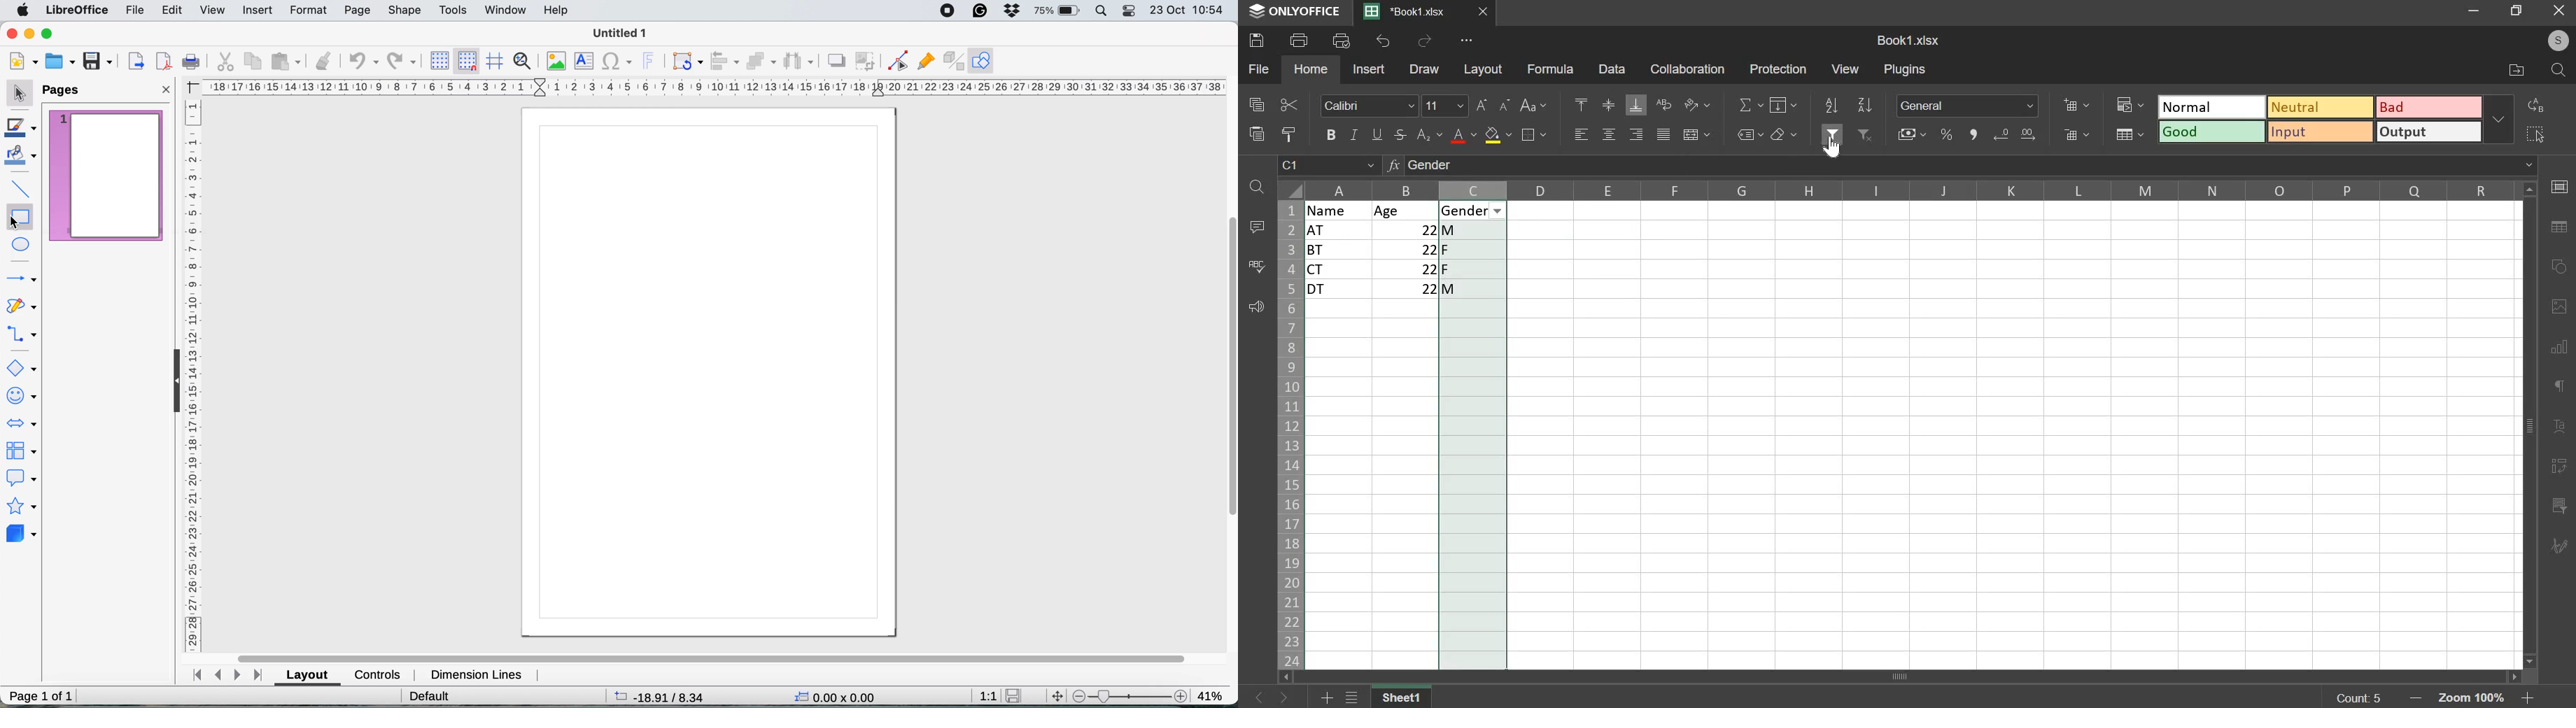 The image size is (2576, 728). Describe the element at coordinates (2558, 547) in the screenshot. I see `signature` at that location.